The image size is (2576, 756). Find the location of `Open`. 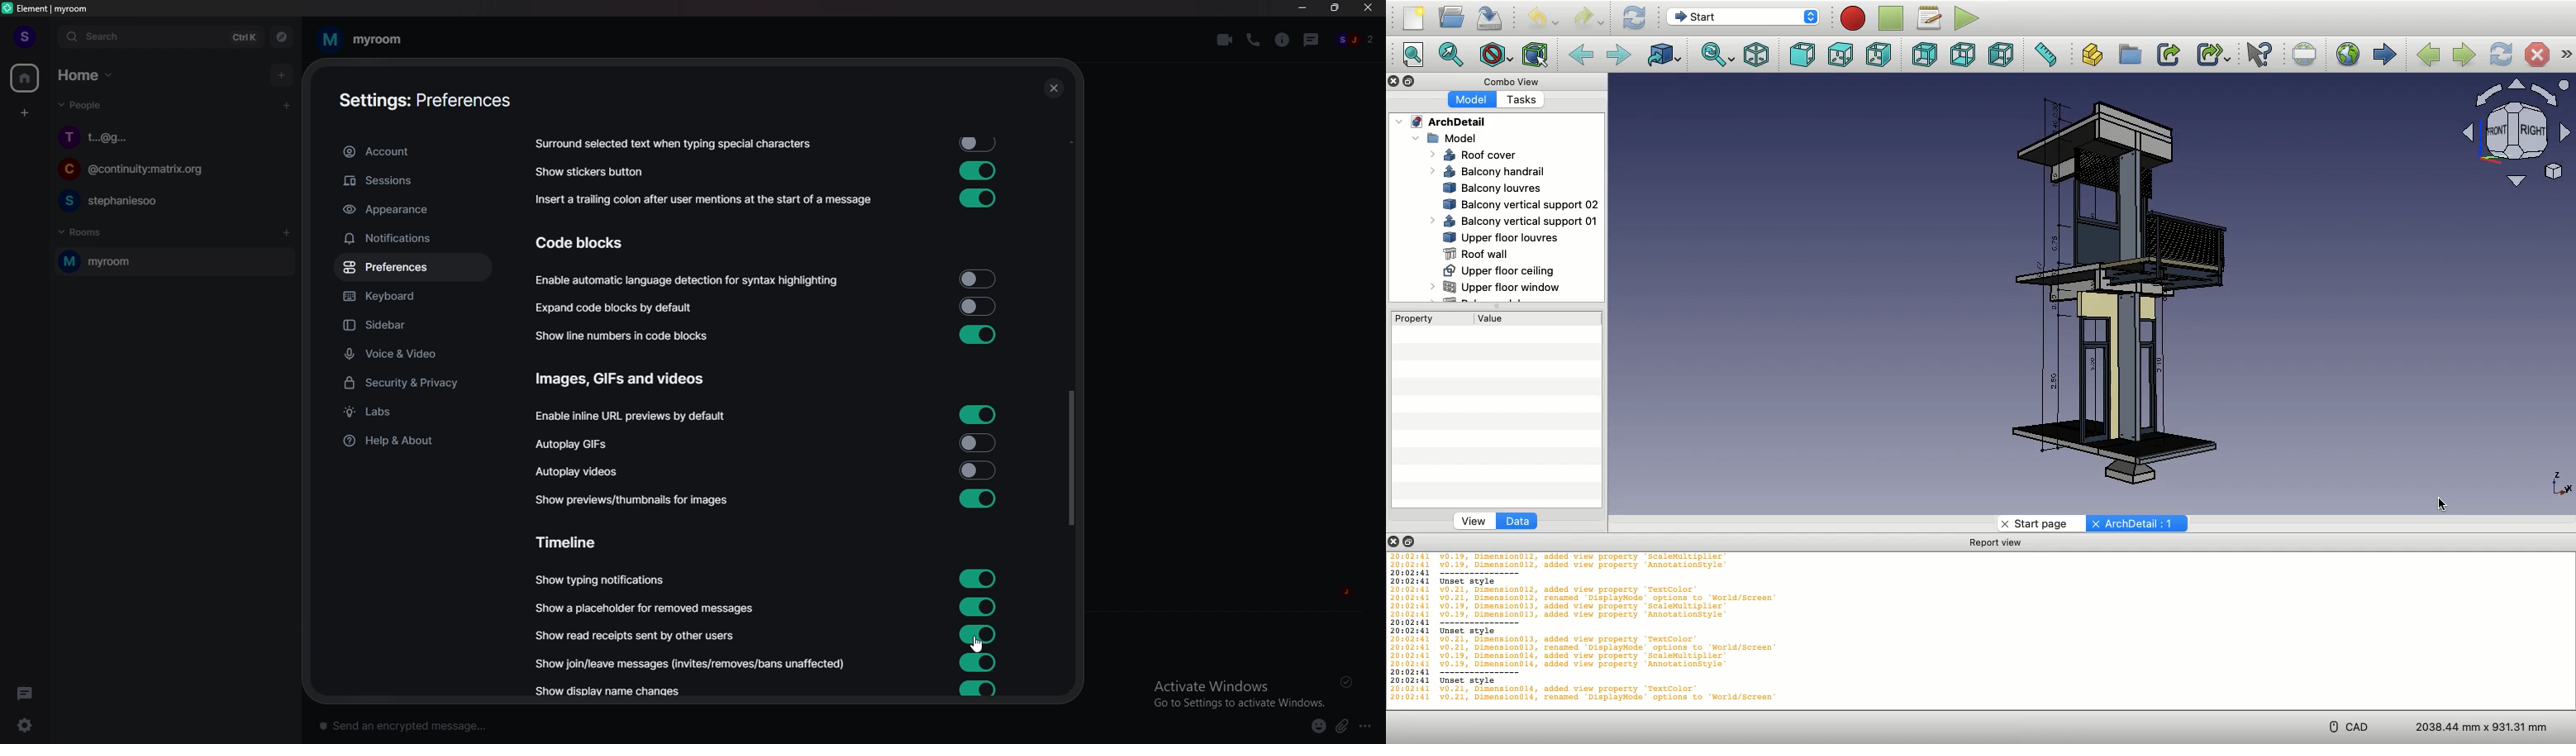

Open is located at coordinates (1452, 17).